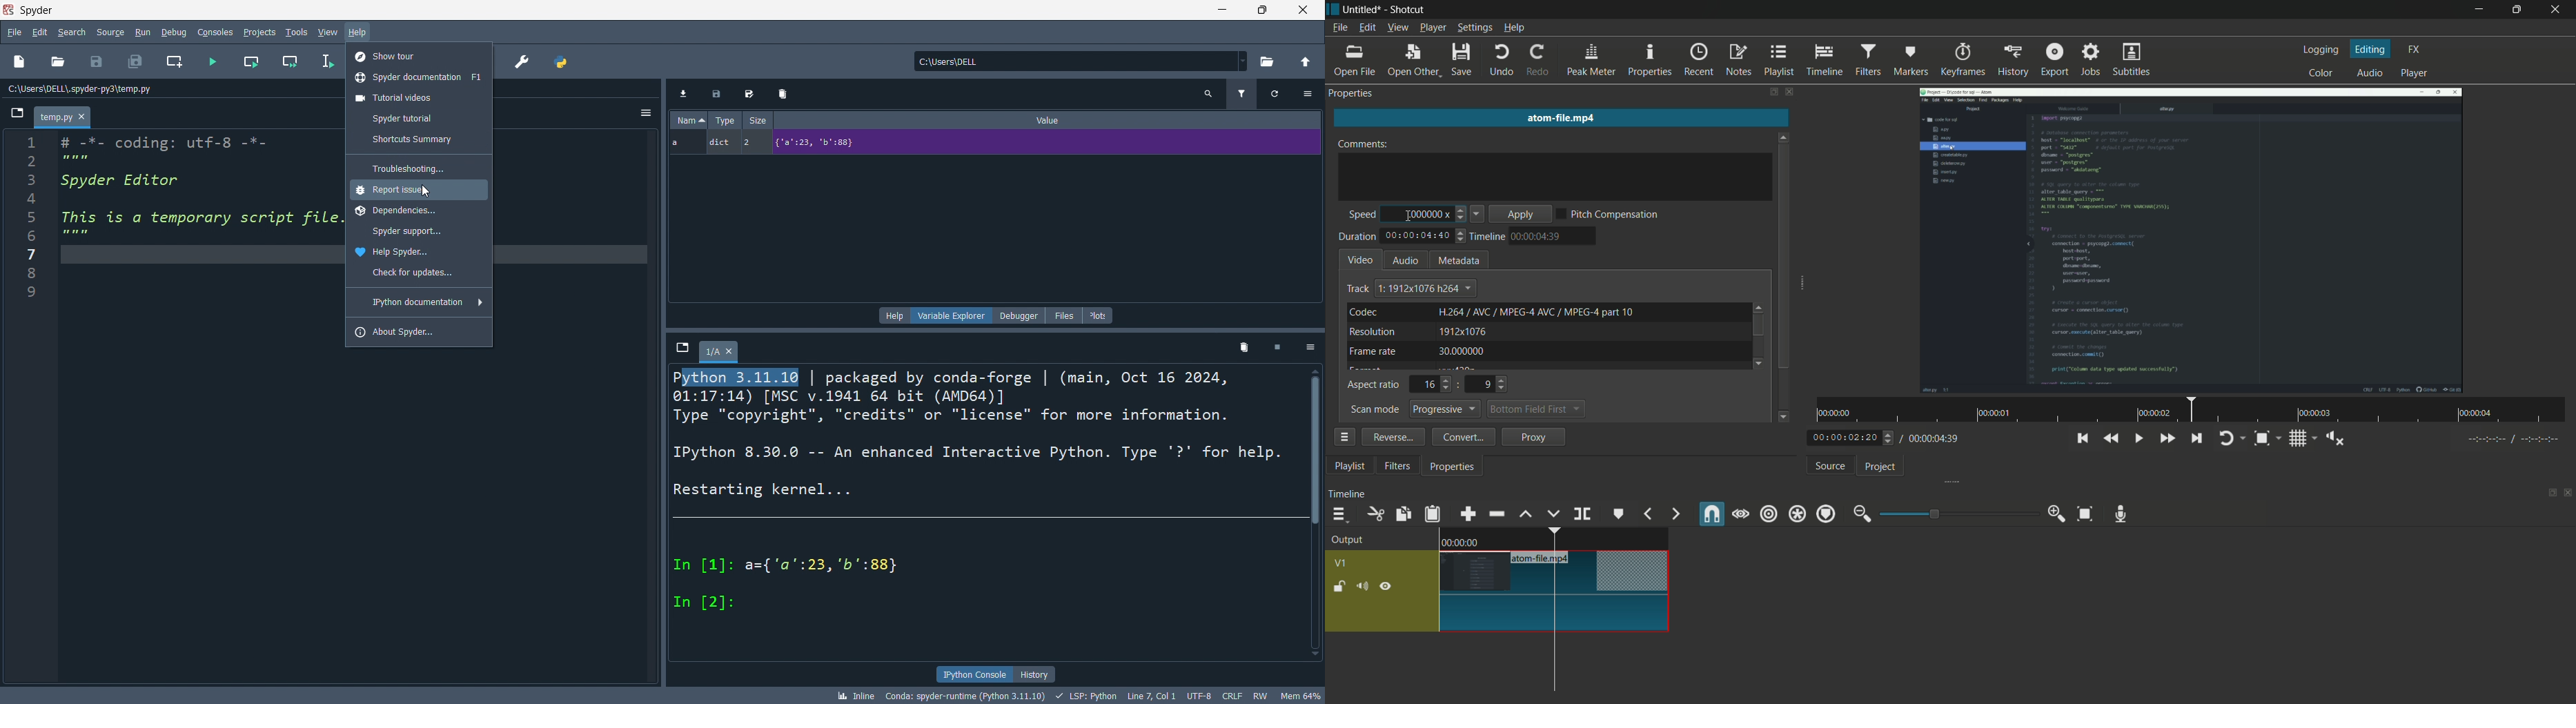 This screenshot has height=728, width=2576. What do you see at coordinates (420, 77) in the screenshot?
I see `spyderdocumentations` at bounding box center [420, 77].